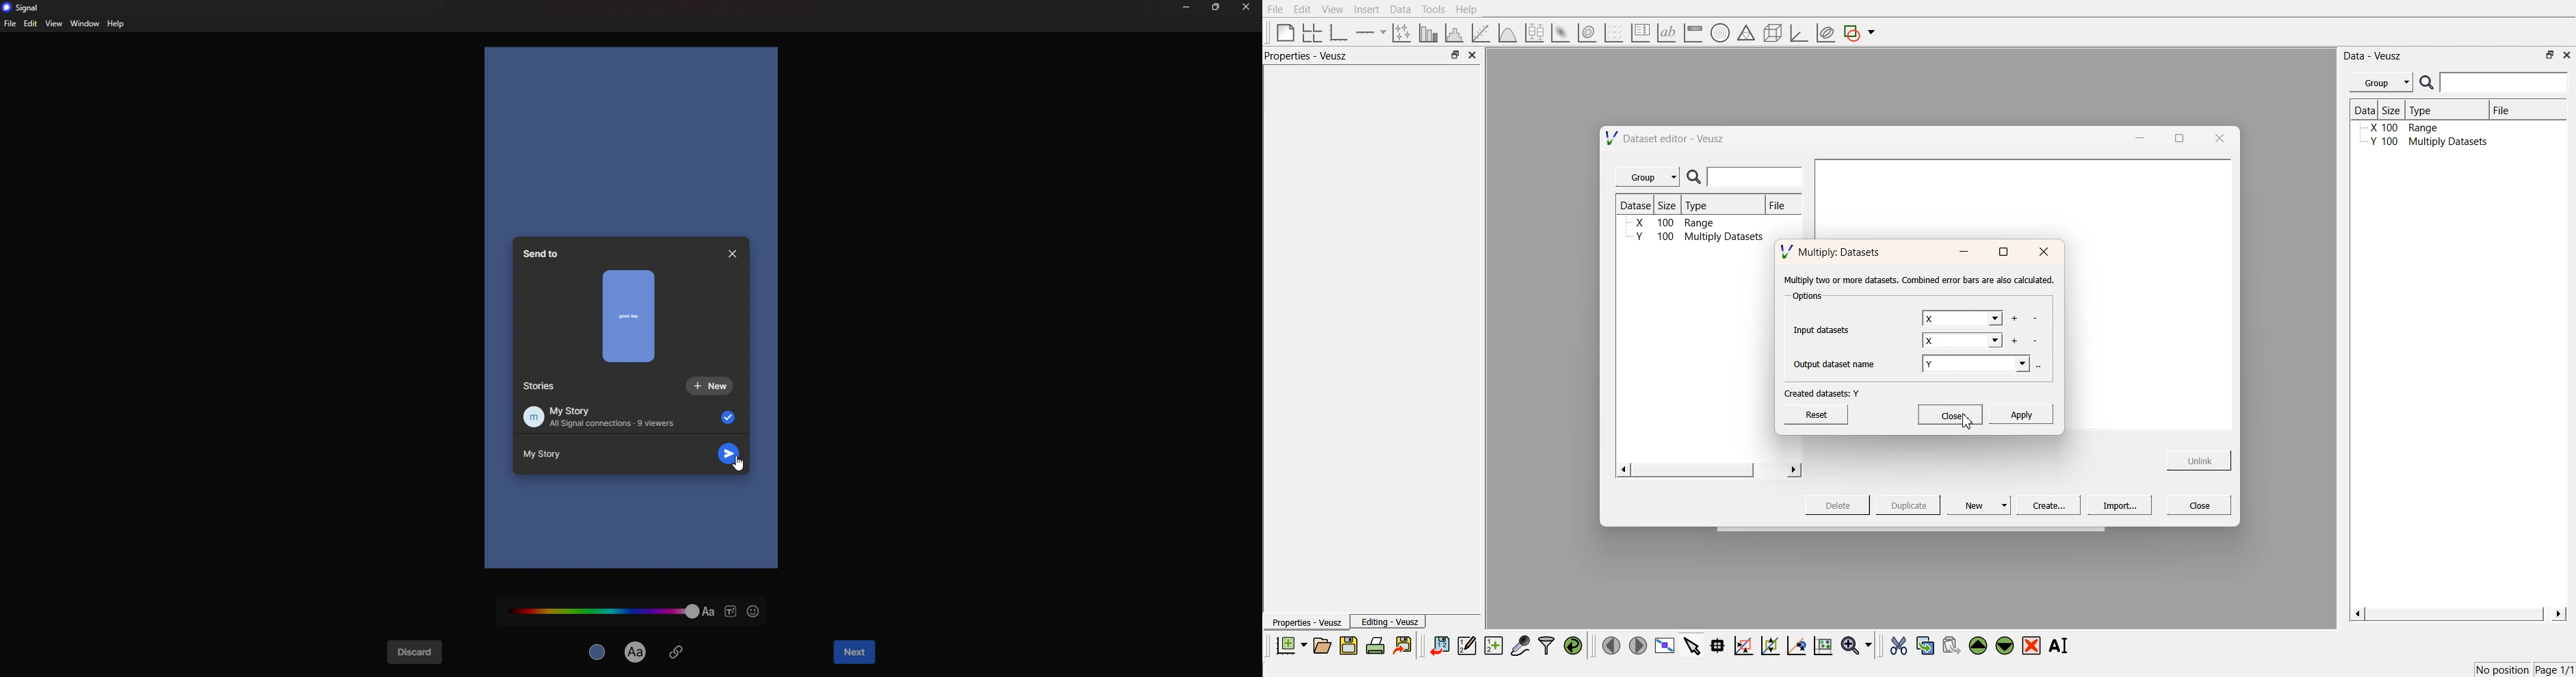 Image resolution: width=2576 pixels, height=700 pixels. What do you see at coordinates (1521, 646) in the screenshot?
I see `capture data points` at bounding box center [1521, 646].